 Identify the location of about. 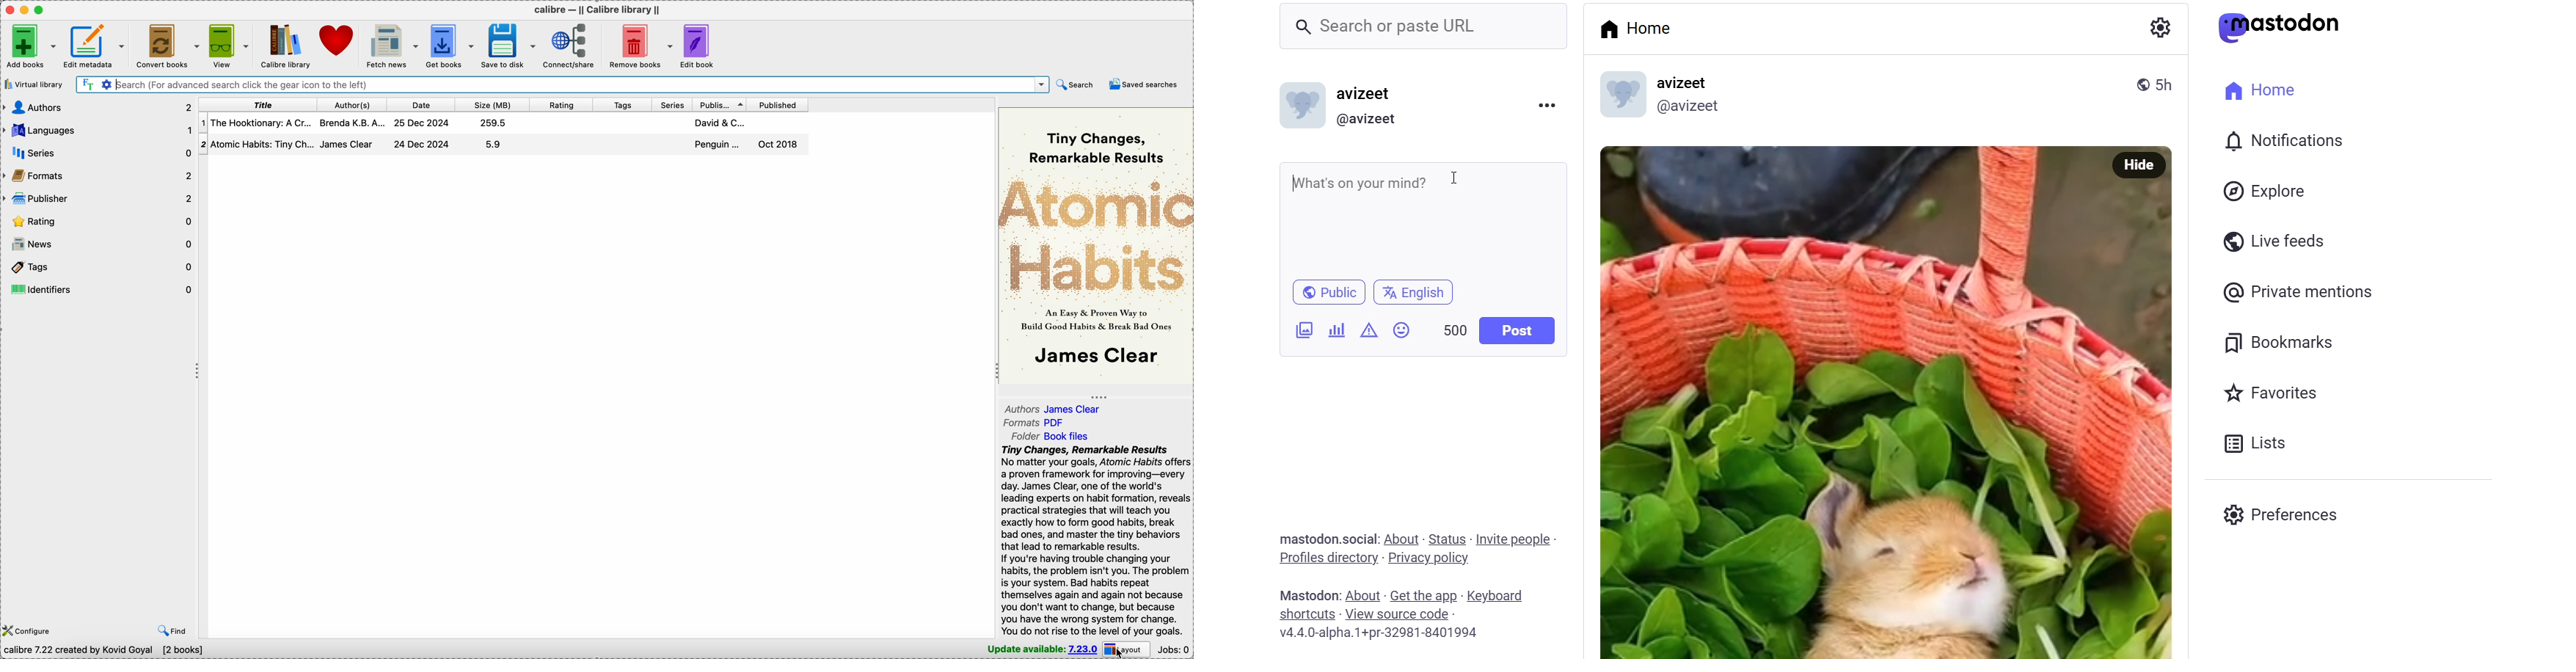
(1400, 539).